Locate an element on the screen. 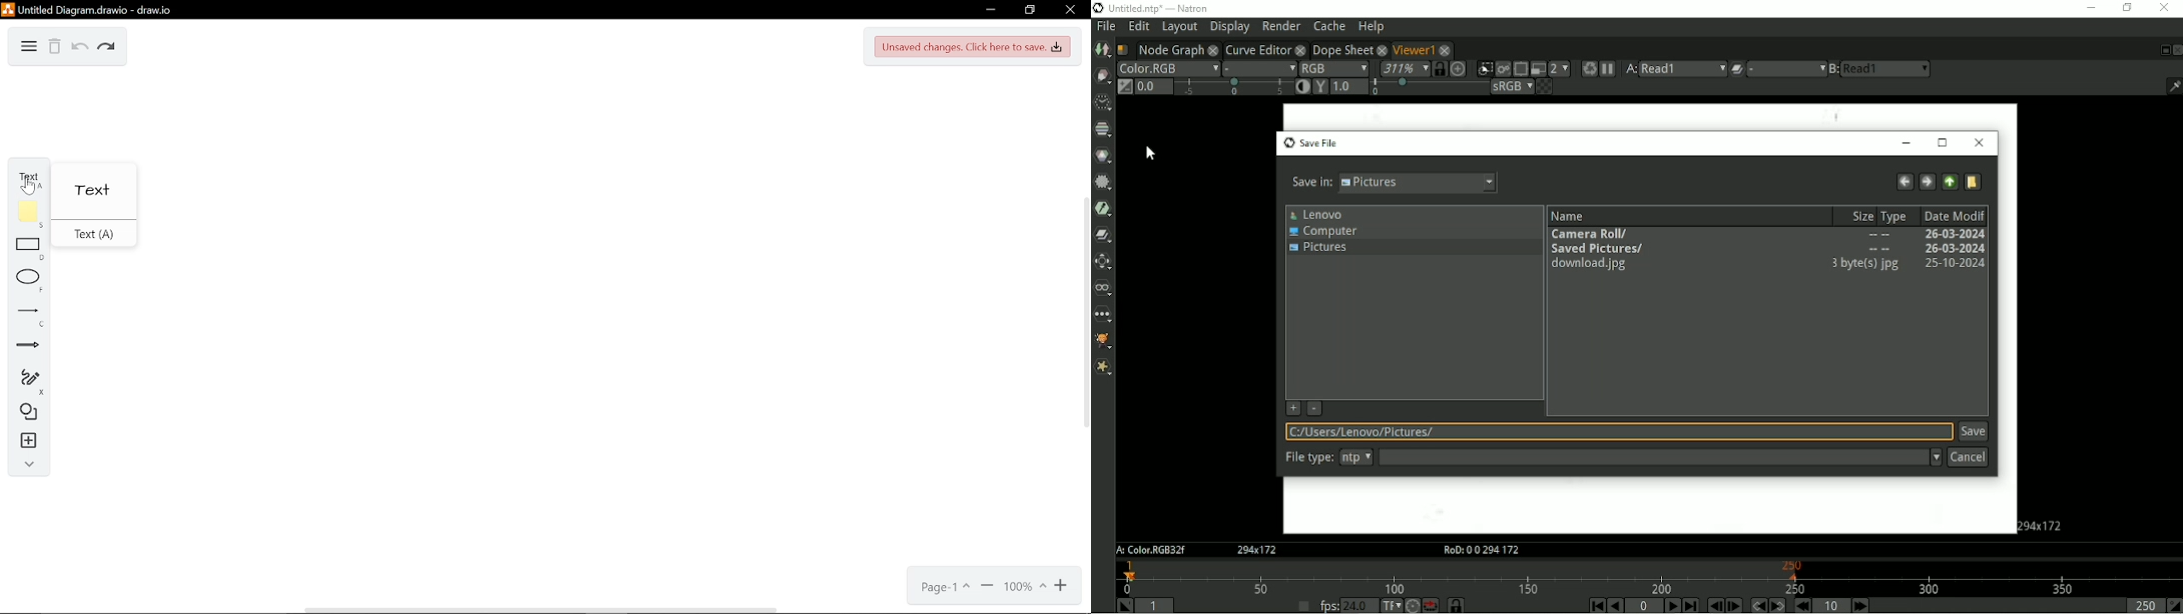 Image resolution: width=2184 pixels, height=616 pixels. Zoom out is located at coordinates (988, 587).